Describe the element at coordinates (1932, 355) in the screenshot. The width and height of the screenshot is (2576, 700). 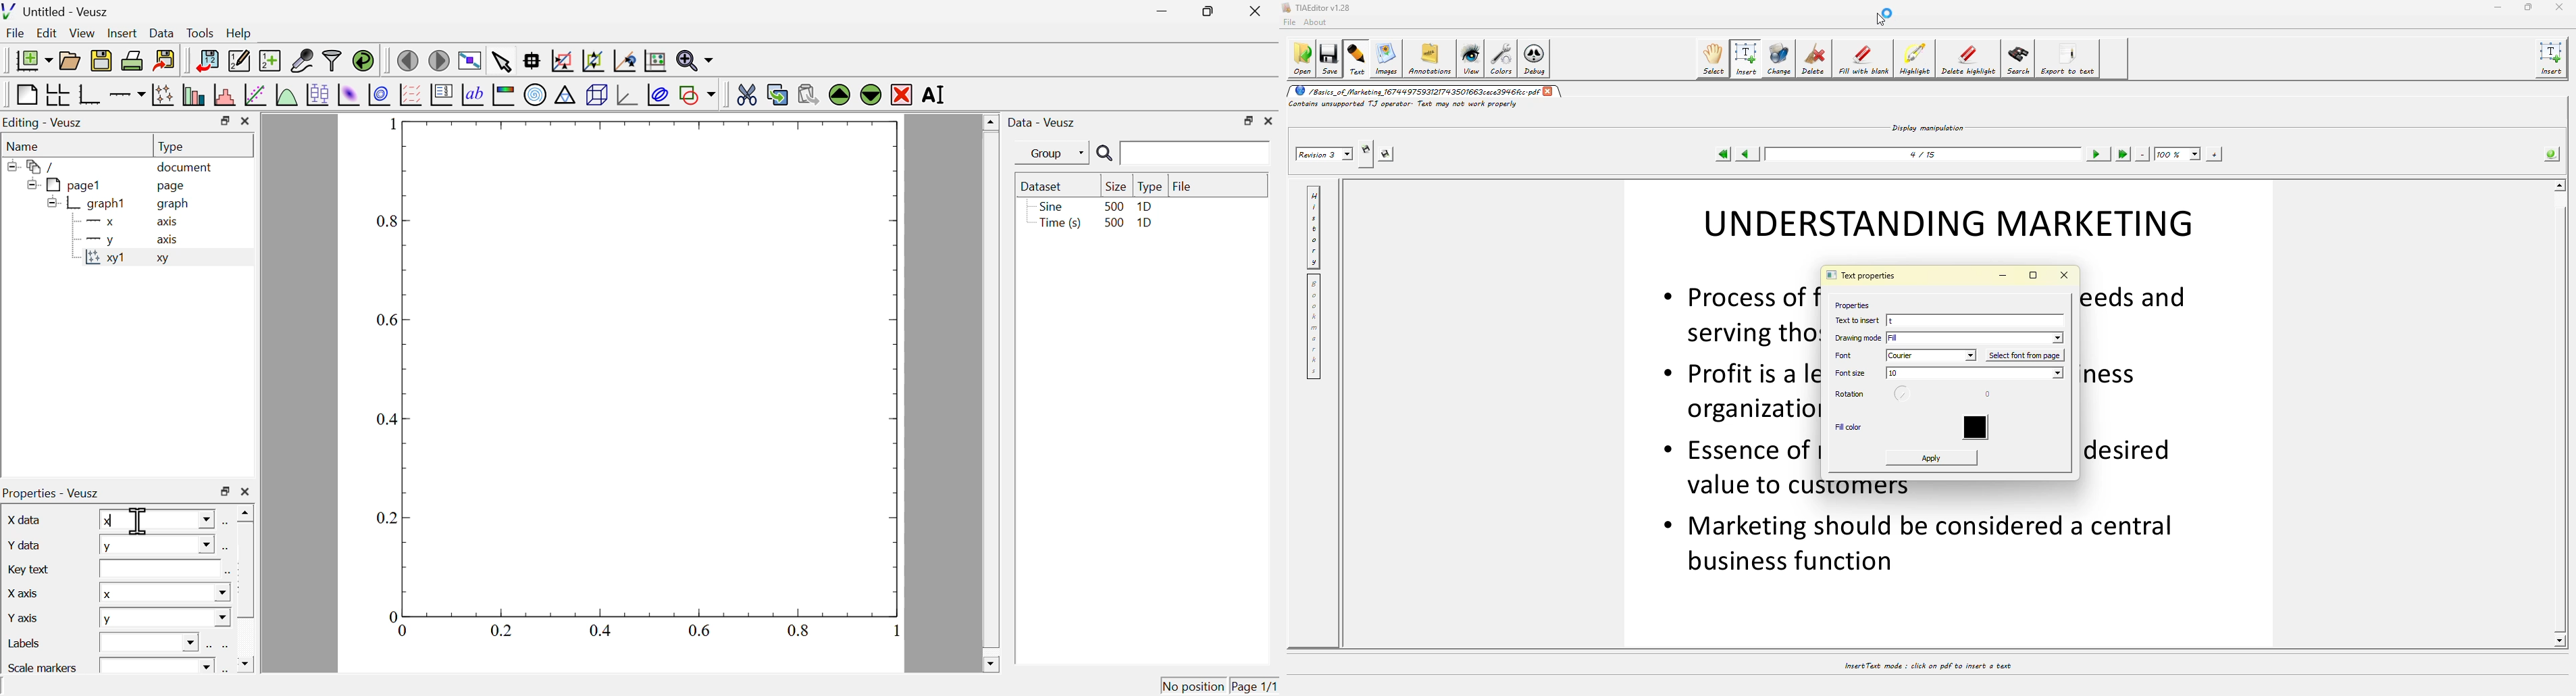
I see `courier` at that location.